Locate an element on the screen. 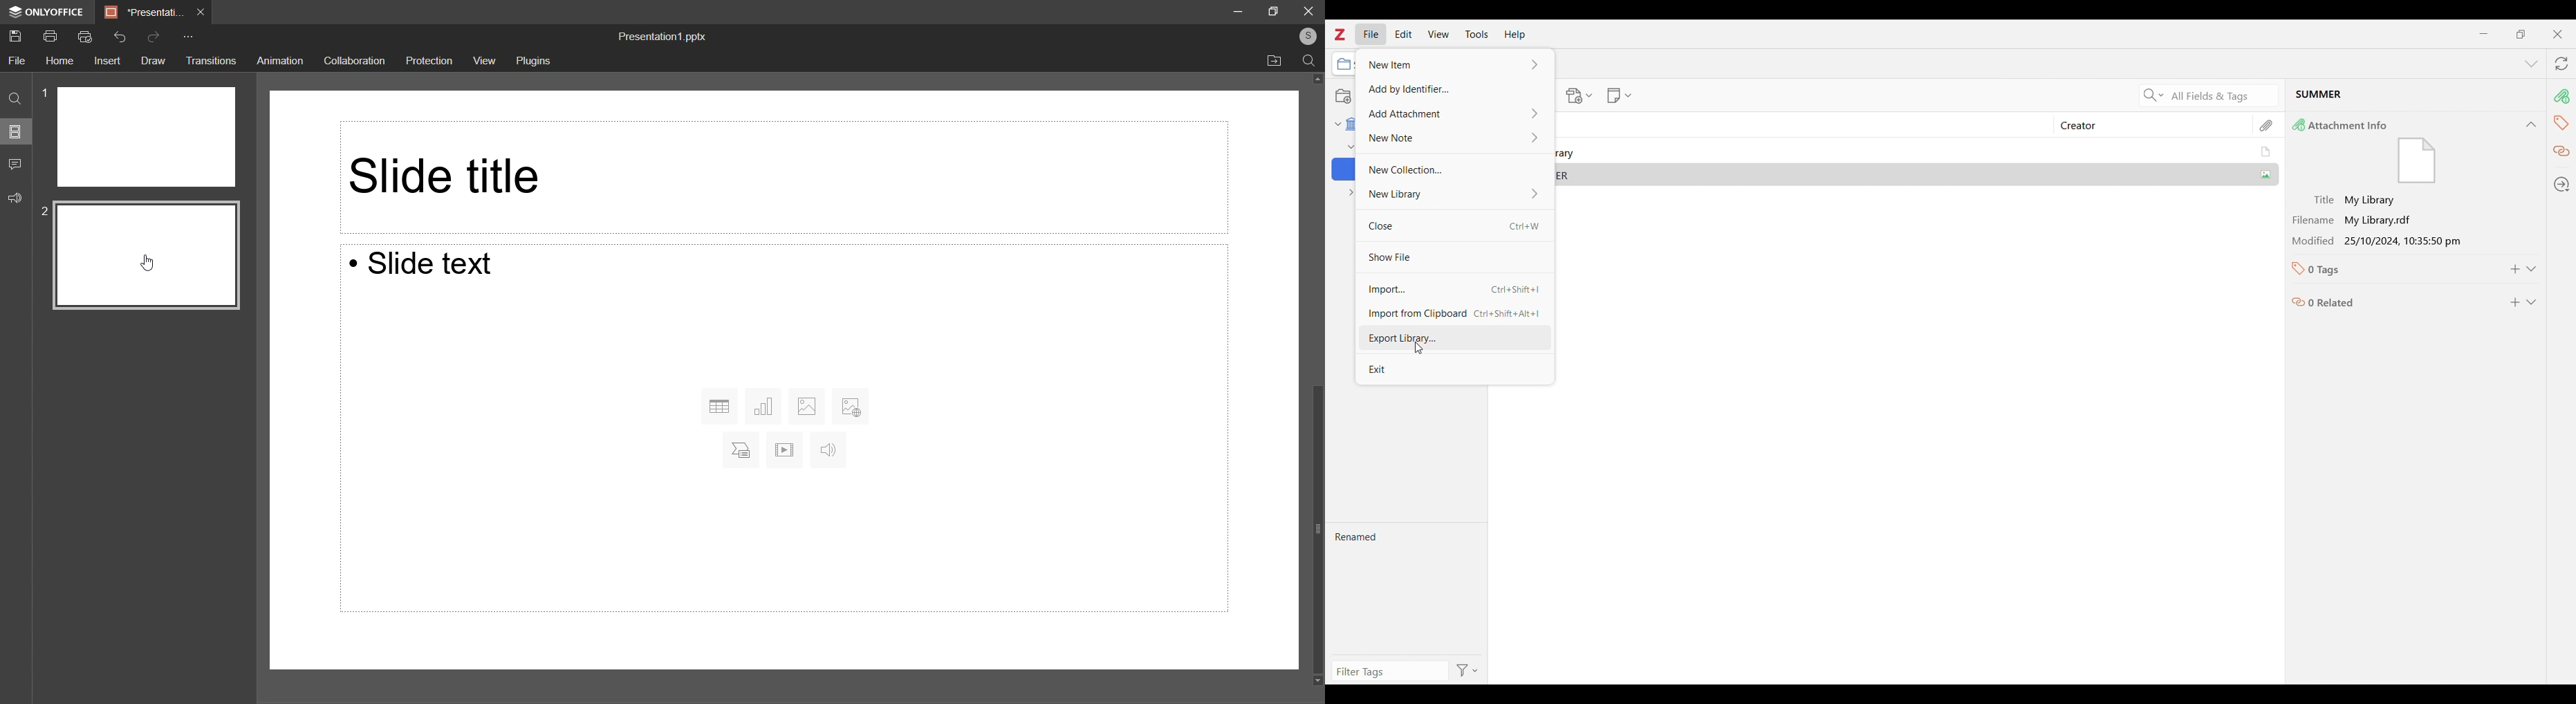 This screenshot has width=2576, height=728. Current search criteria is located at coordinates (2221, 95).